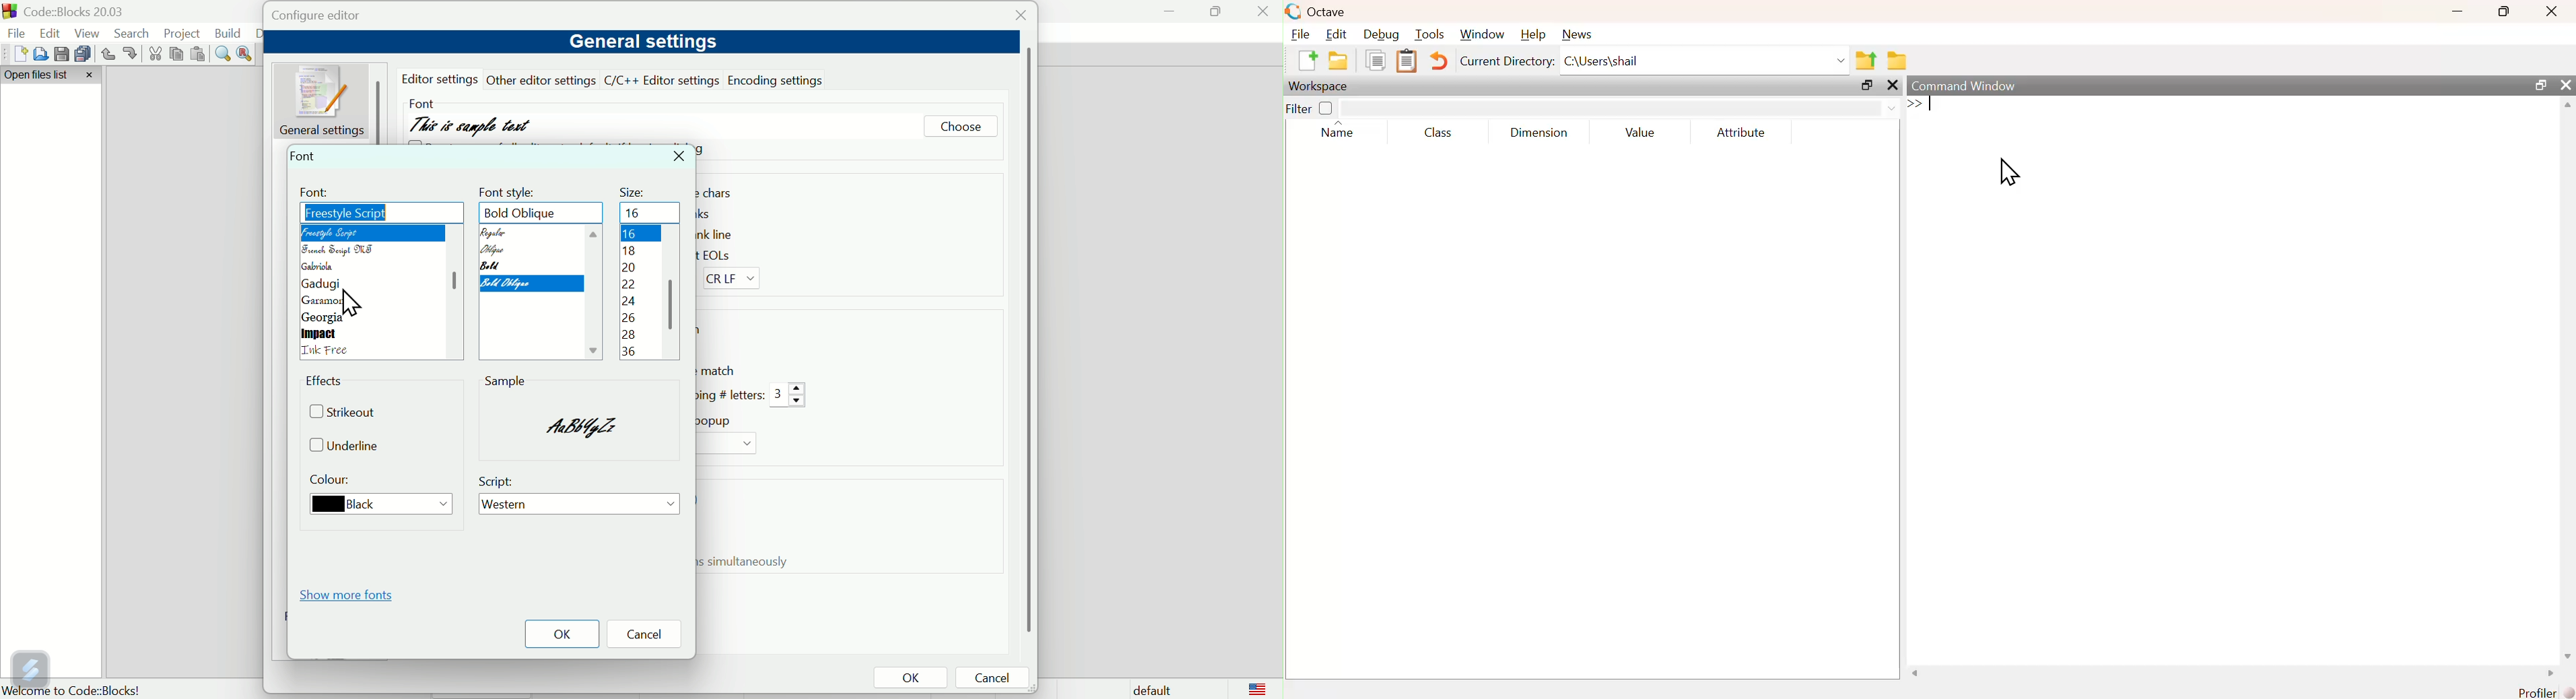 This screenshot has width=2576, height=700. Describe the element at coordinates (329, 302) in the screenshot. I see `Garamond` at that location.